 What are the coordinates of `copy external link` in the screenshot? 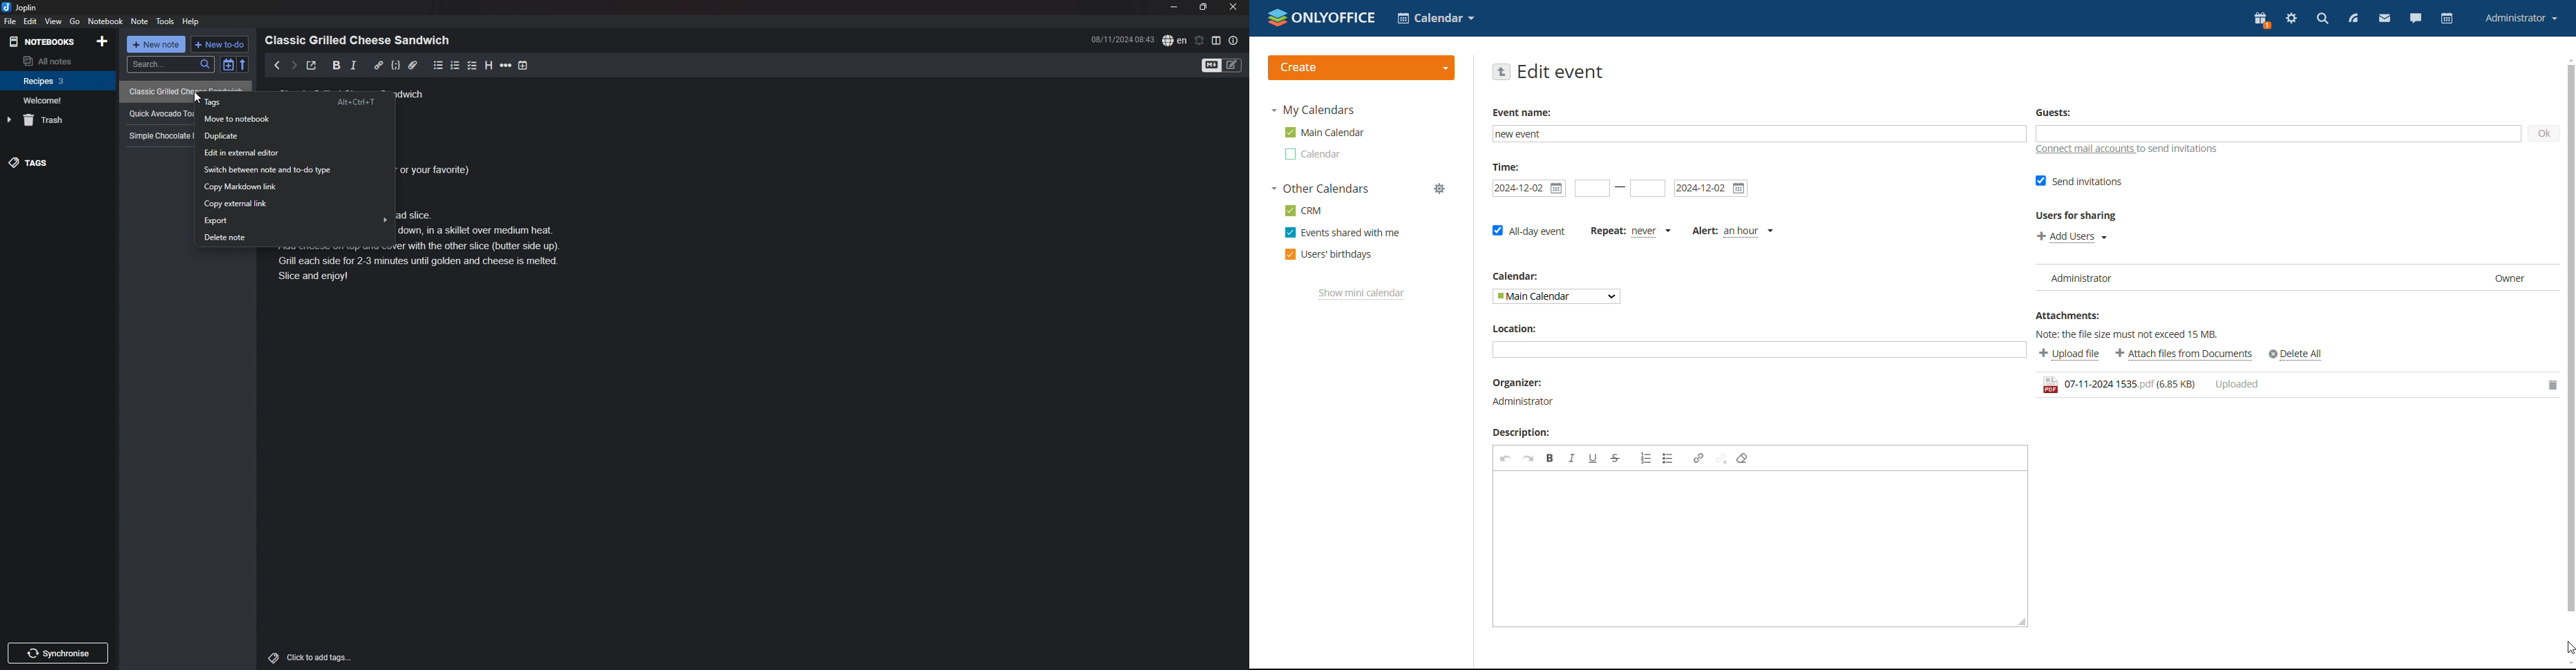 It's located at (297, 204).